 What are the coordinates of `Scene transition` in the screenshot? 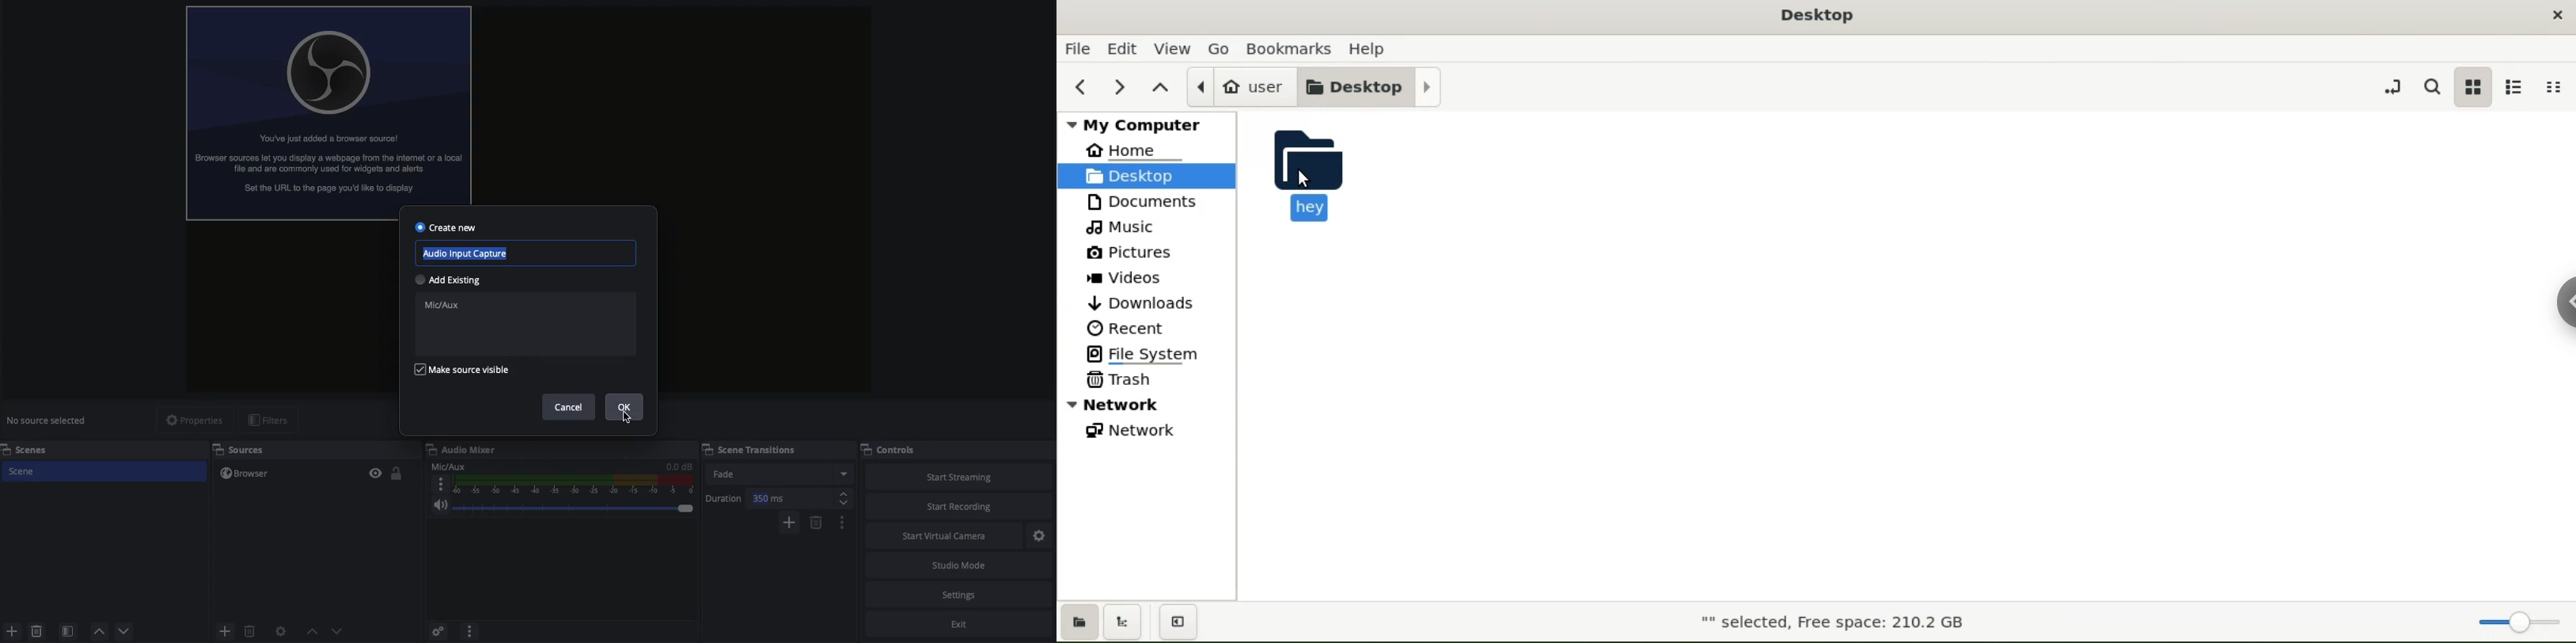 It's located at (775, 450).